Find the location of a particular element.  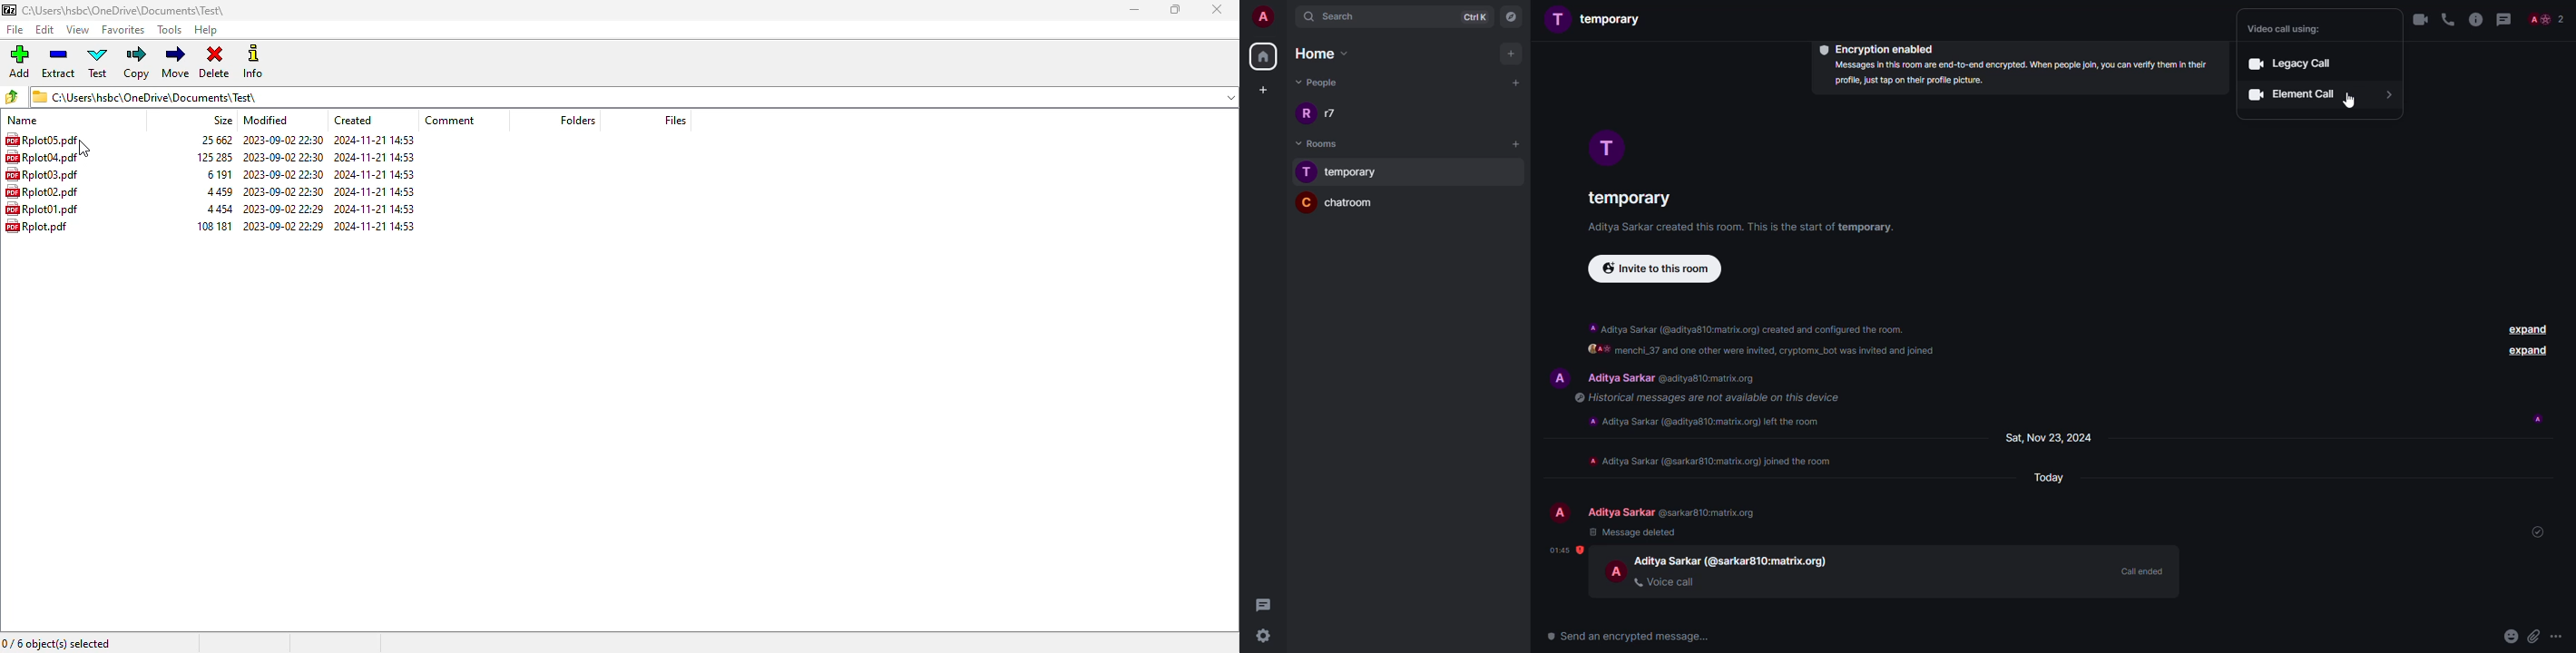

size is located at coordinates (220, 191).